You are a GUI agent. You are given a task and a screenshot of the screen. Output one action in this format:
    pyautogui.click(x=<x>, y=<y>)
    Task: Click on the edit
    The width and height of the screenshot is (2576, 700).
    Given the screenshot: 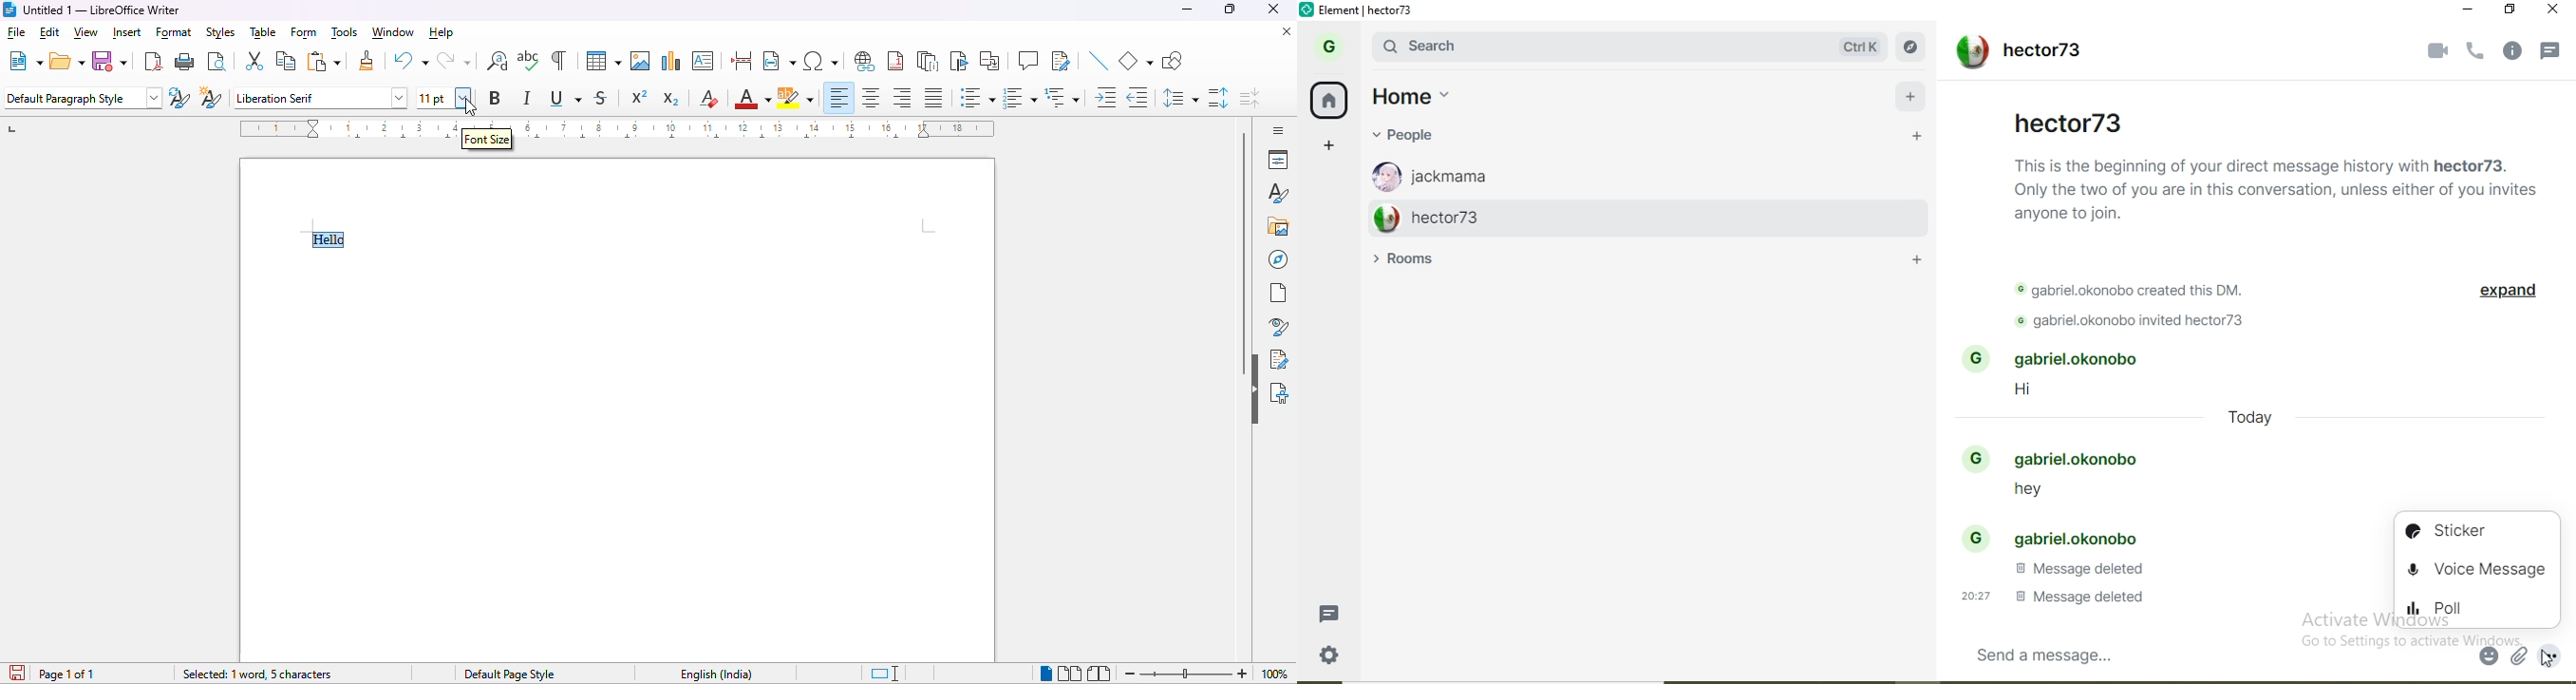 What is the action you would take?
    pyautogui.click(x=48, y=32)
    